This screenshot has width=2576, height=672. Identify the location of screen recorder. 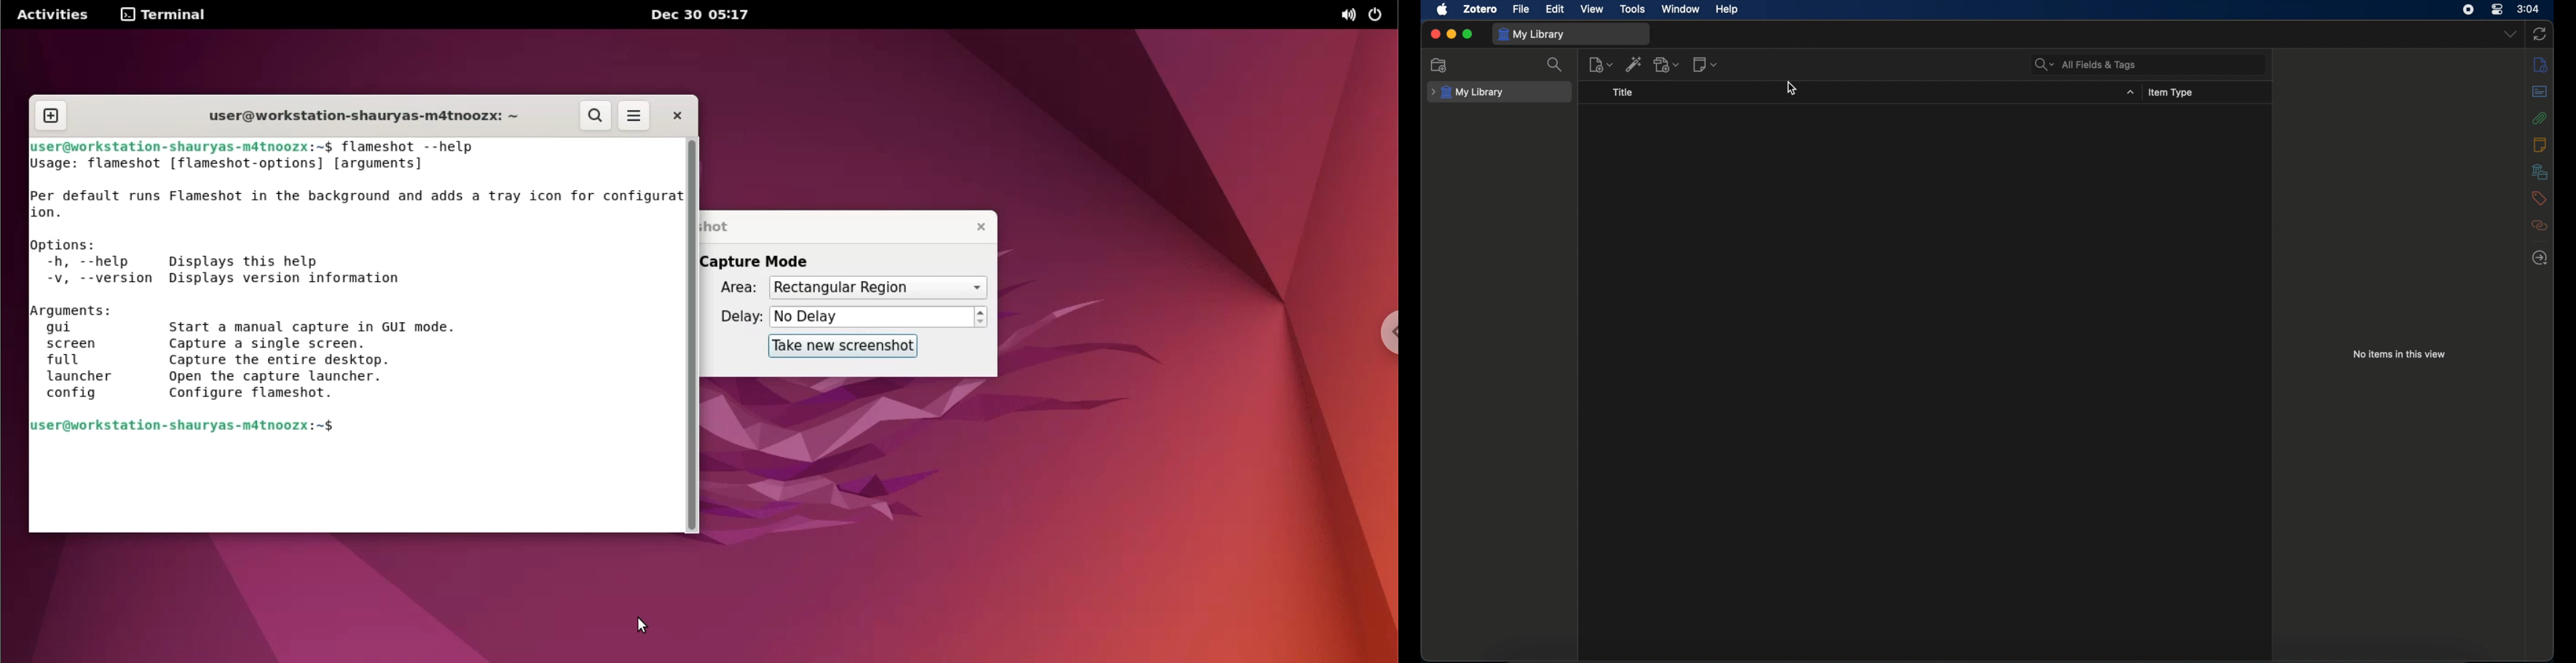
(2469, 10).